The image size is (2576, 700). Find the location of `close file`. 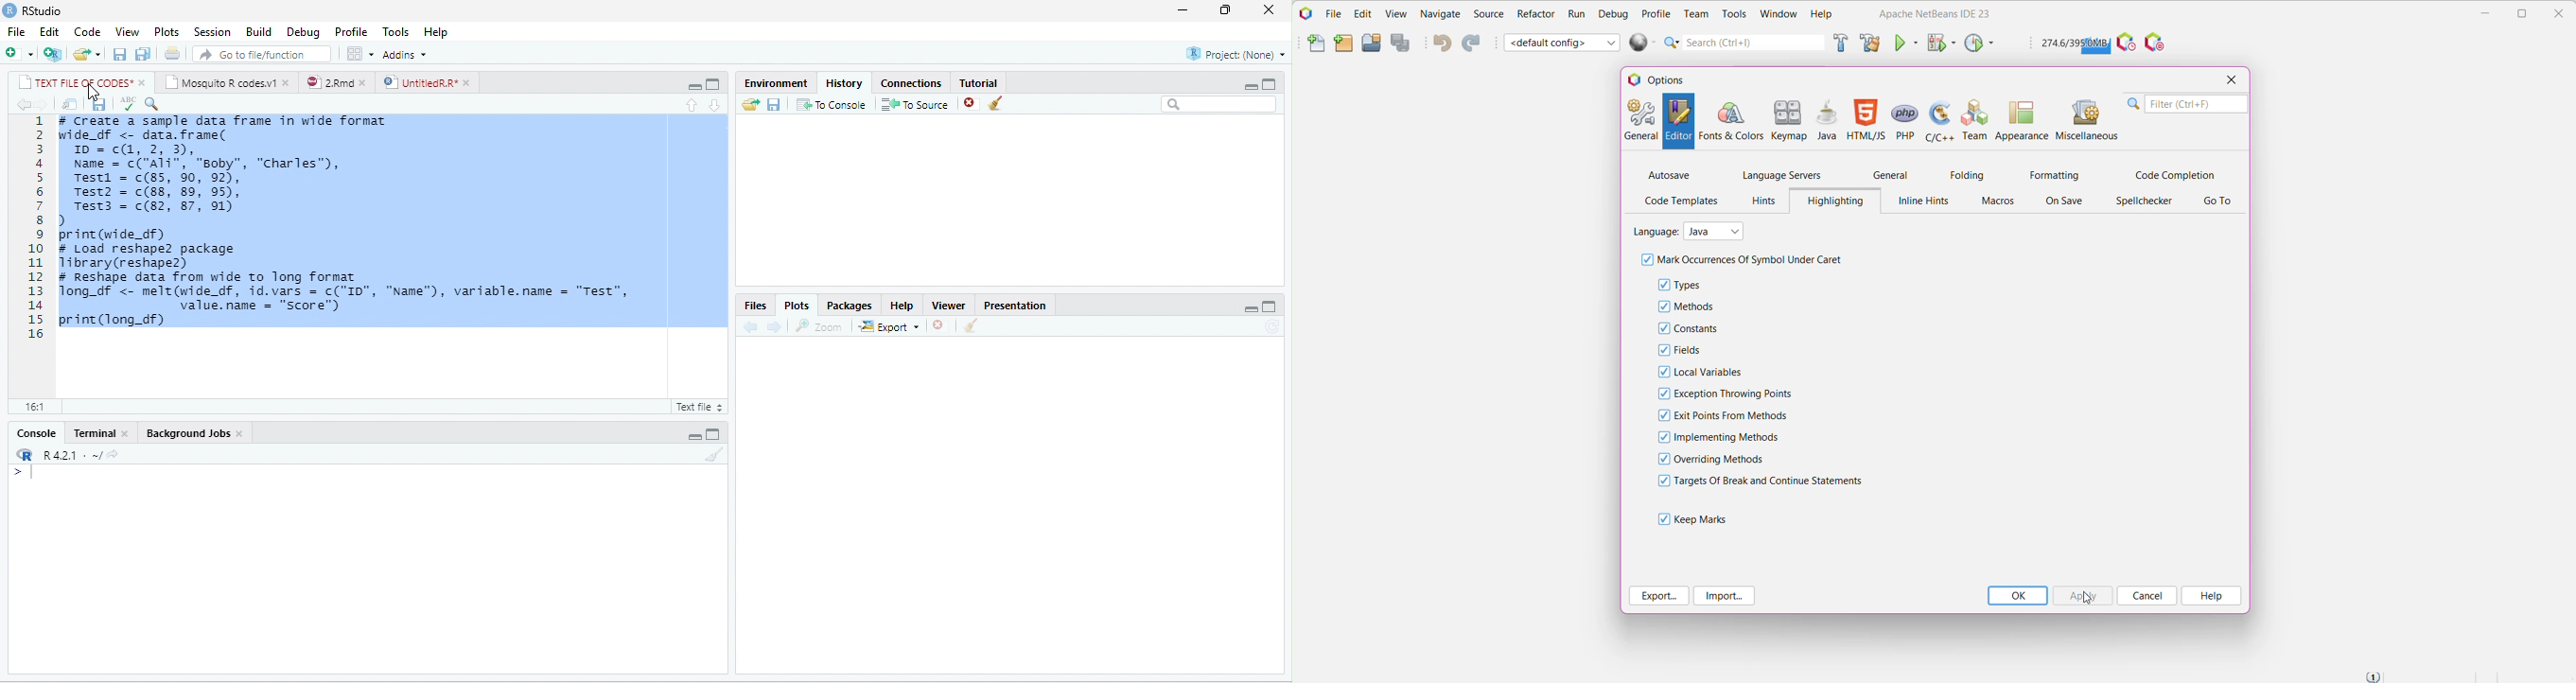

close file is located at coordinates (972, 103).